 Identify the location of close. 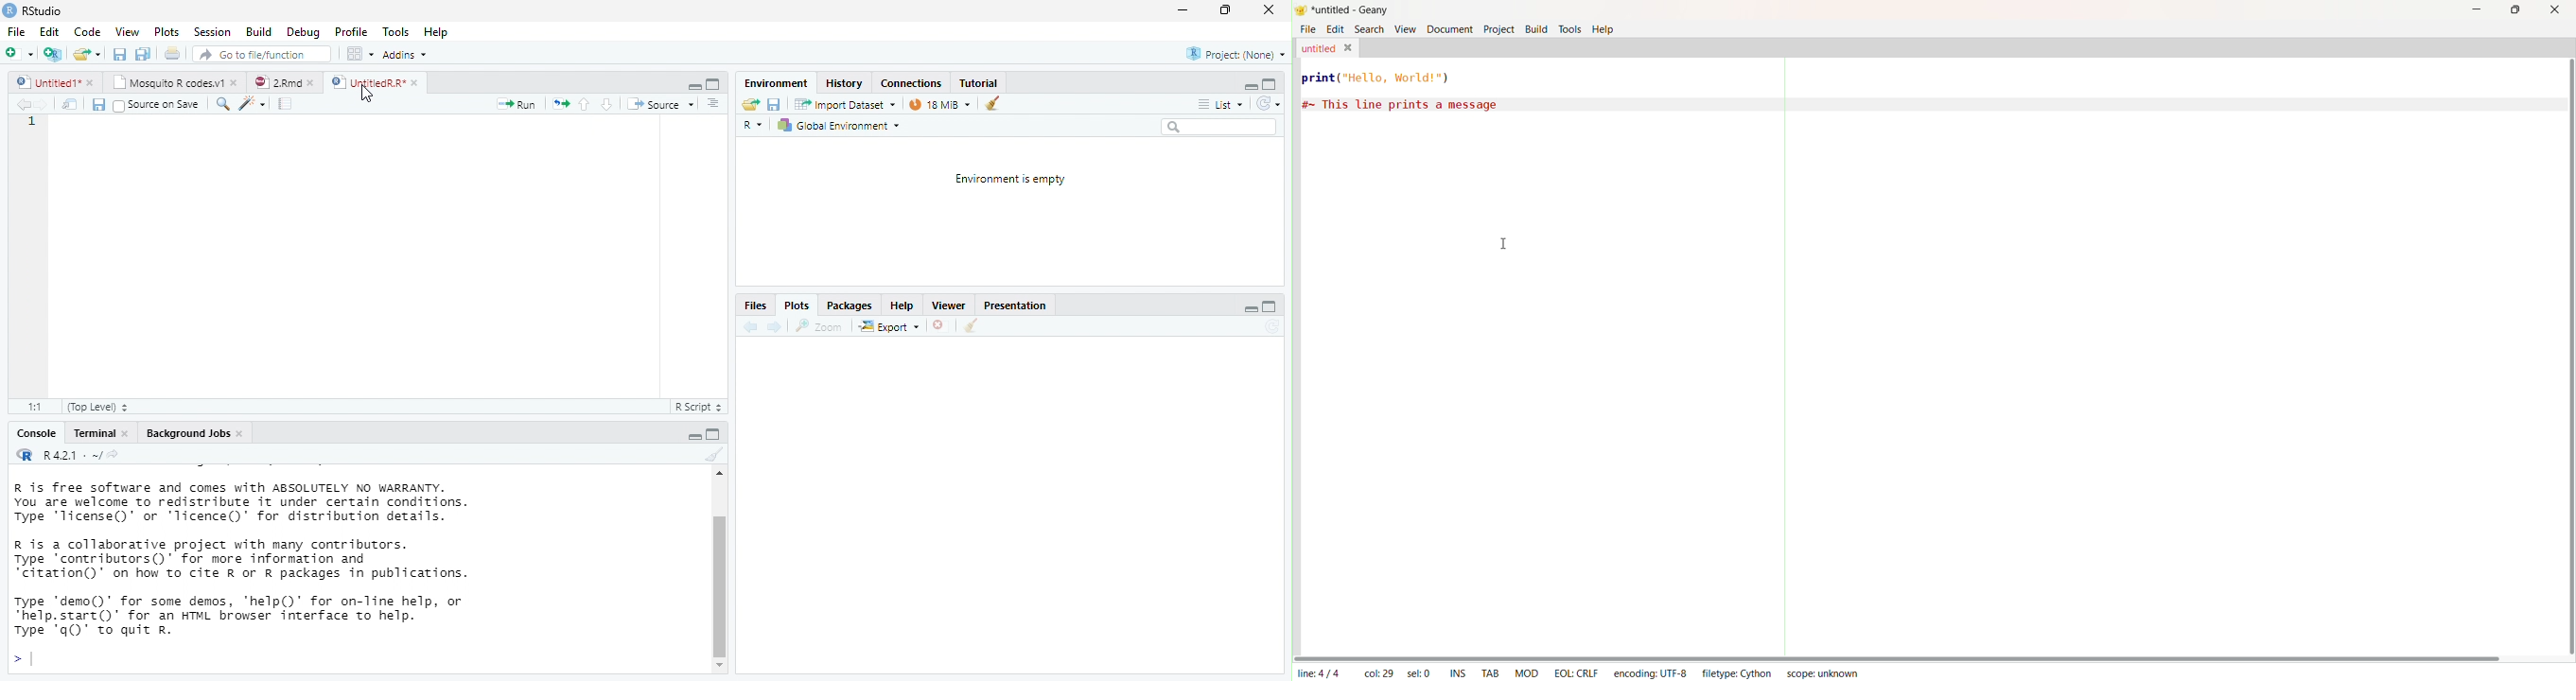
(941, 327).